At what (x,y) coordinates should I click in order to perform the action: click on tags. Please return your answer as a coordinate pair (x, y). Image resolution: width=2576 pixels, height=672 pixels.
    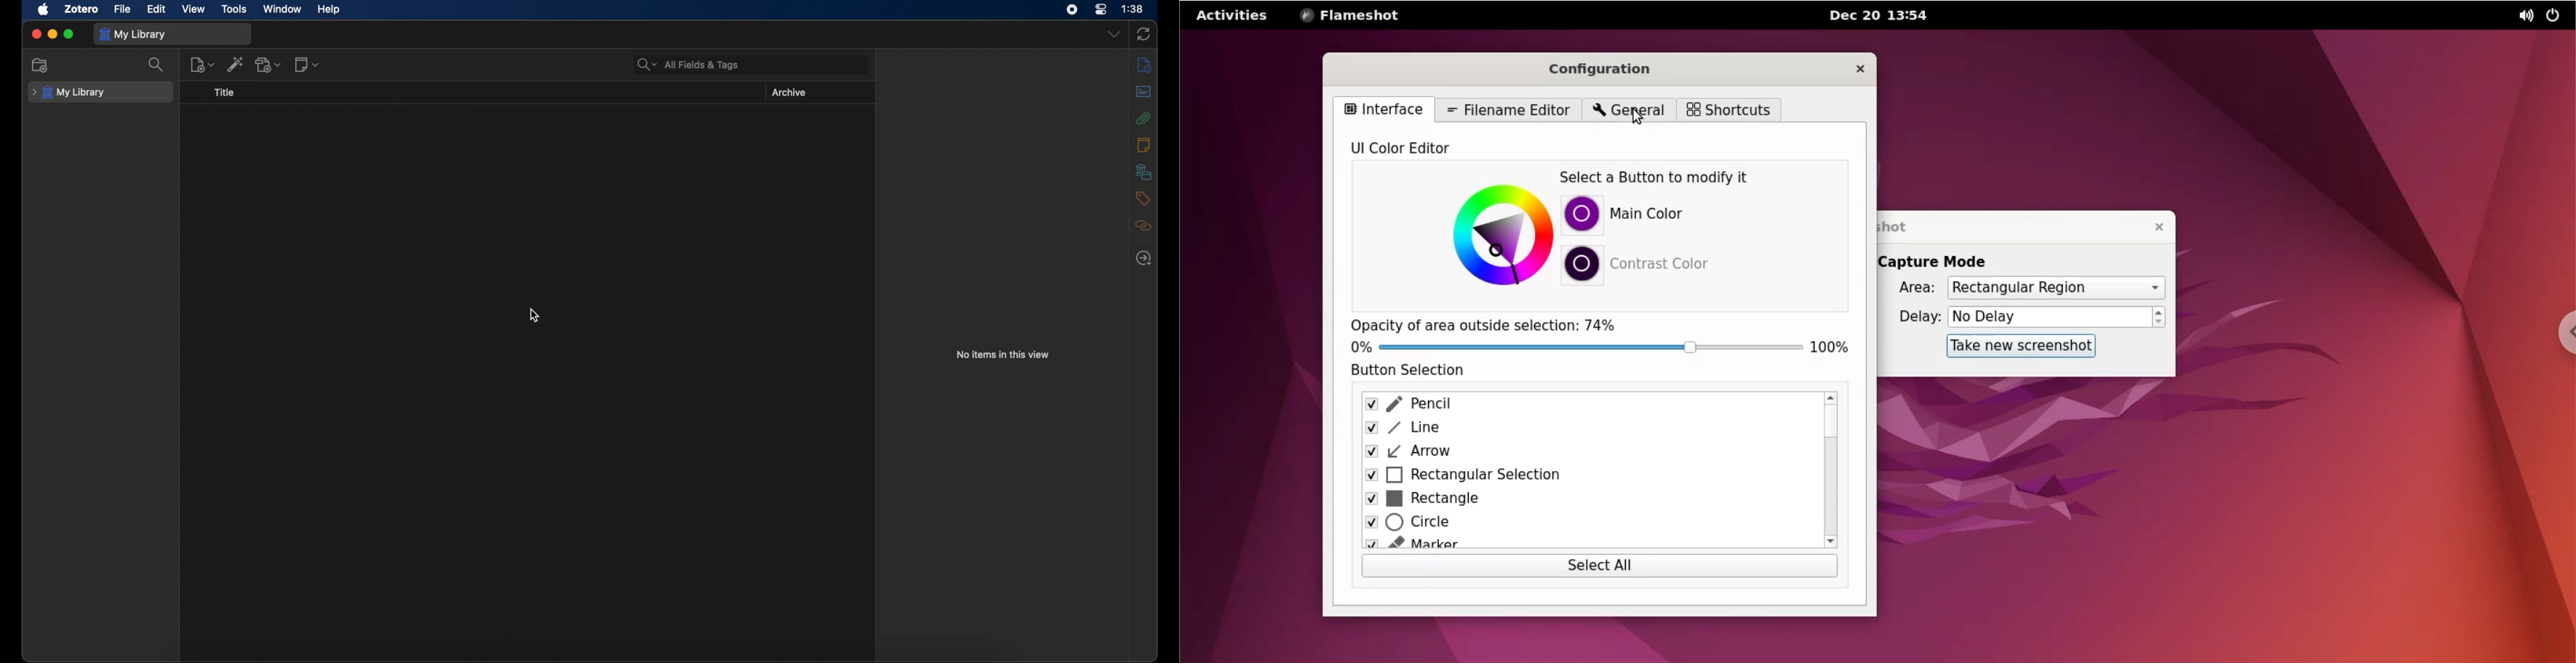
    Looking at the image, I should click on (1144, 198).